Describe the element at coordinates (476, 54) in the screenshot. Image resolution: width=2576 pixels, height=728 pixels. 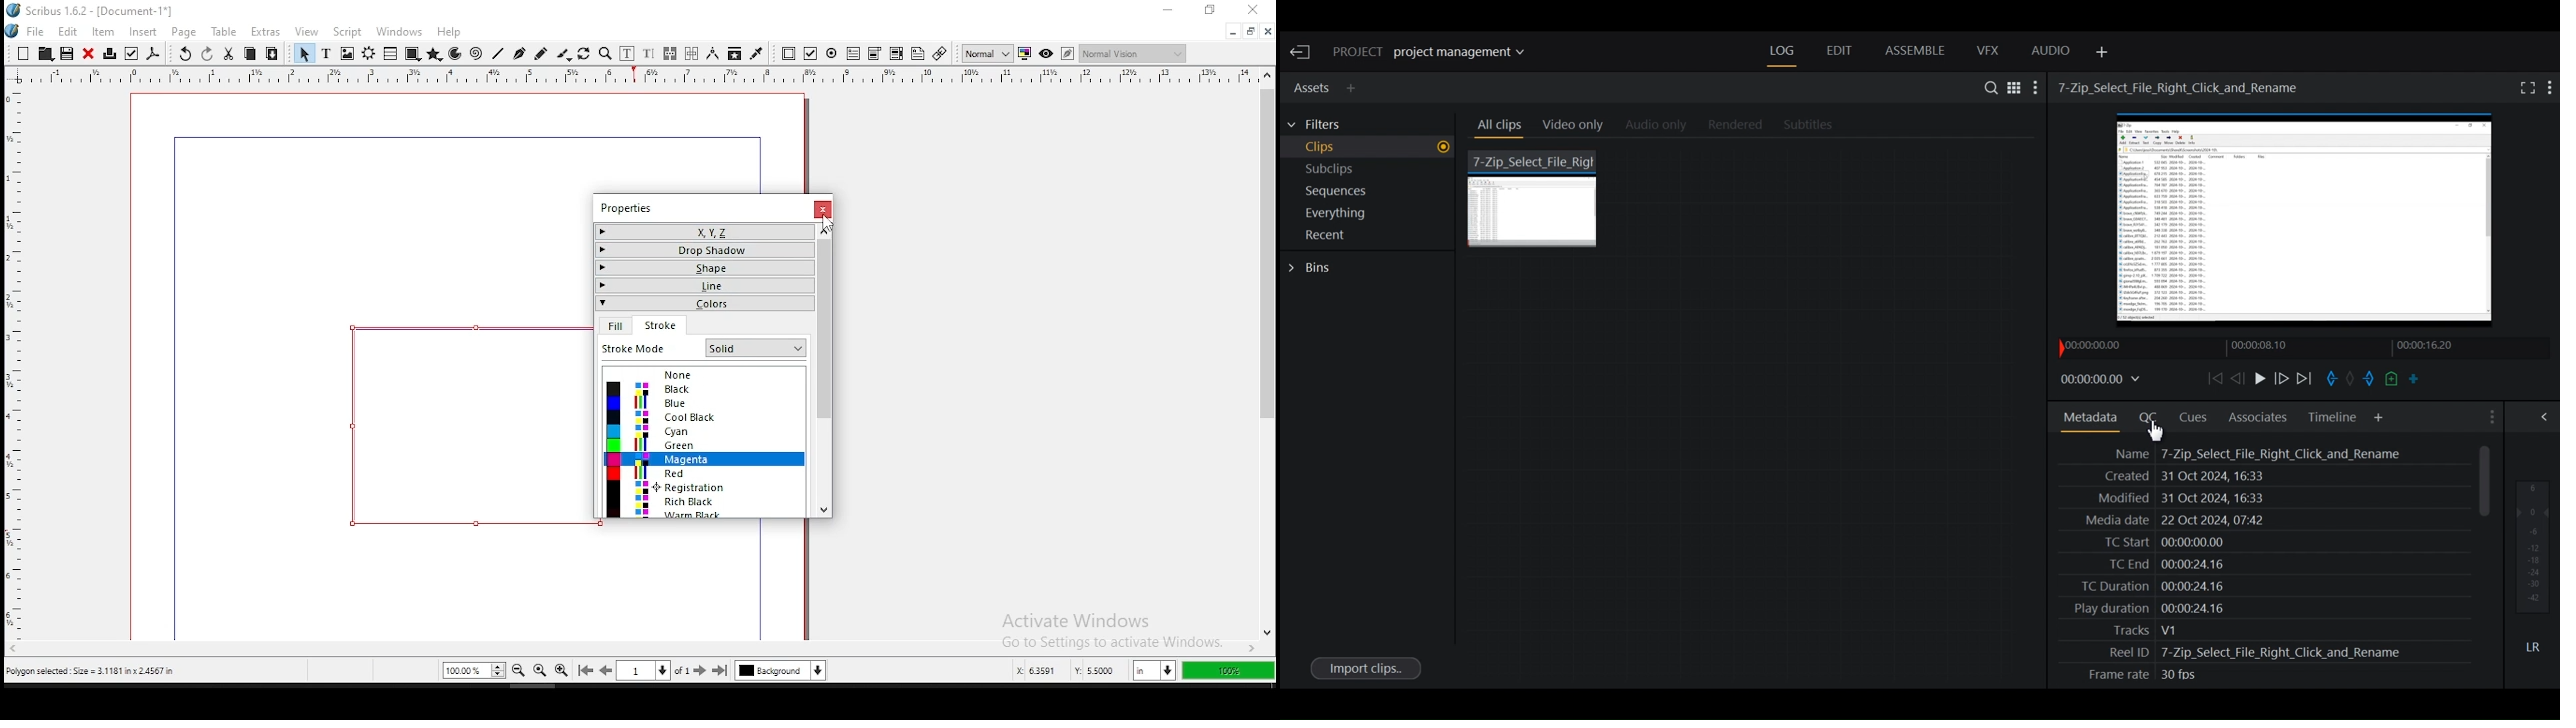
I see `spiral` at that location.